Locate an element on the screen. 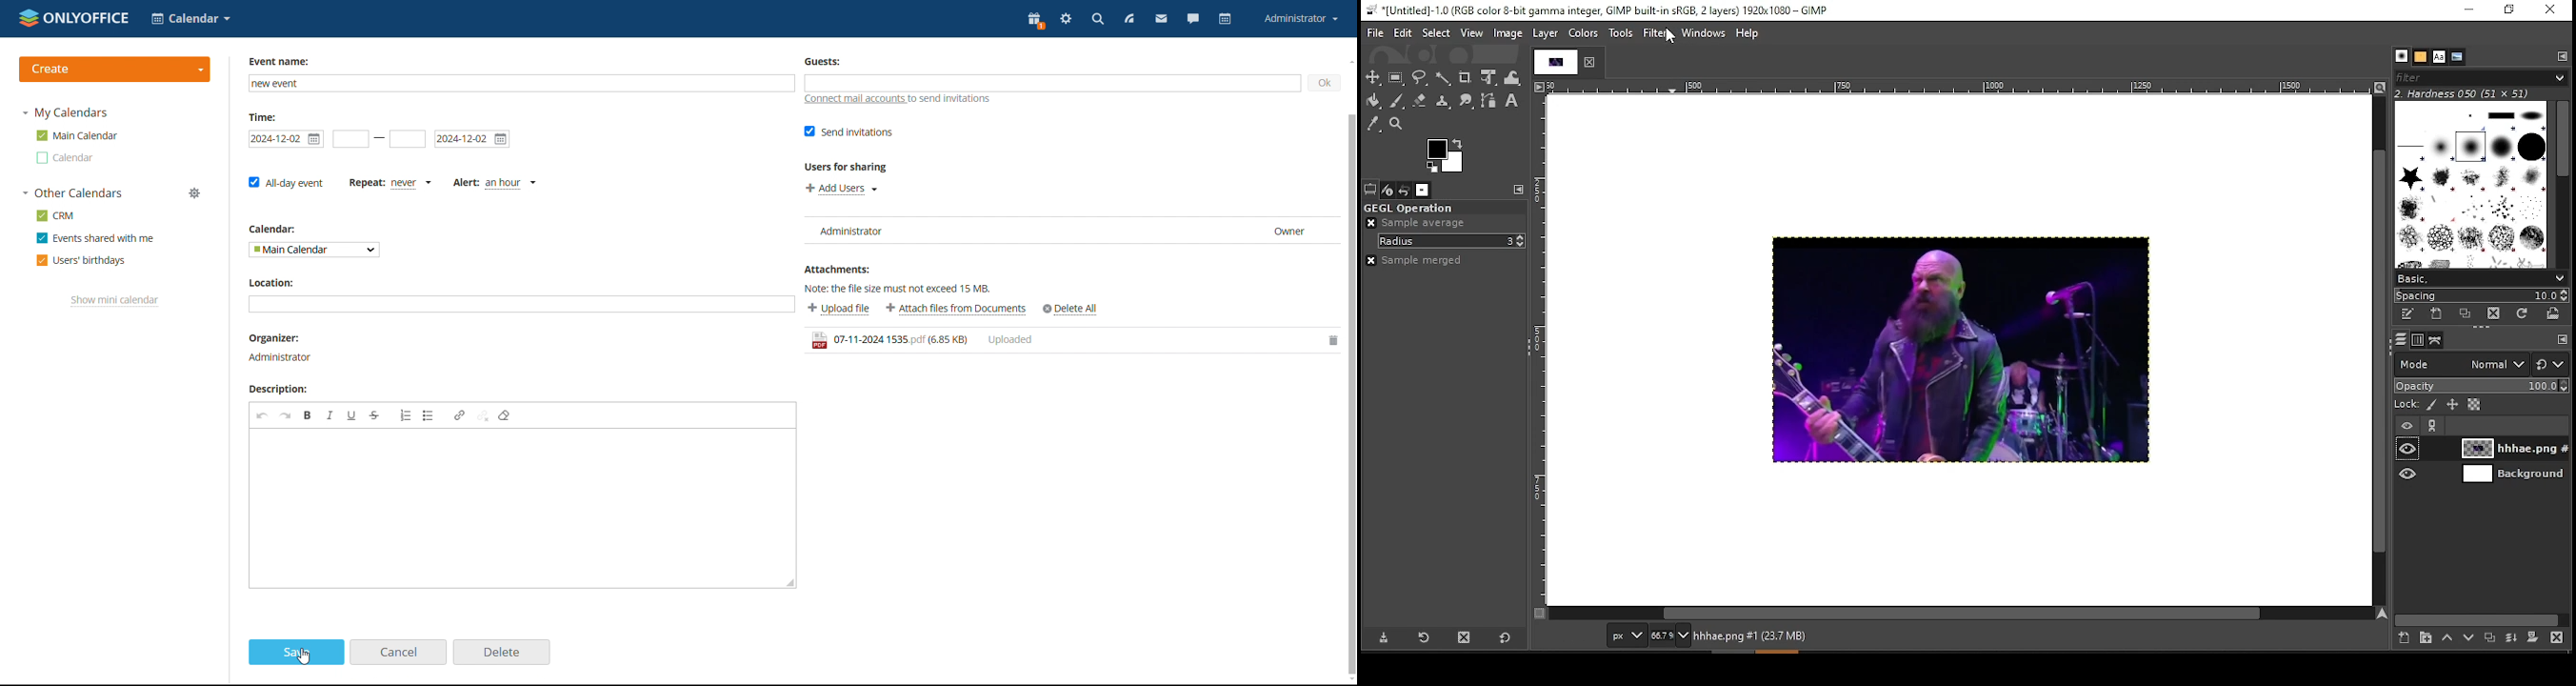 The image size is (2576, 700). layer  is located at coordinates (2503, 449).